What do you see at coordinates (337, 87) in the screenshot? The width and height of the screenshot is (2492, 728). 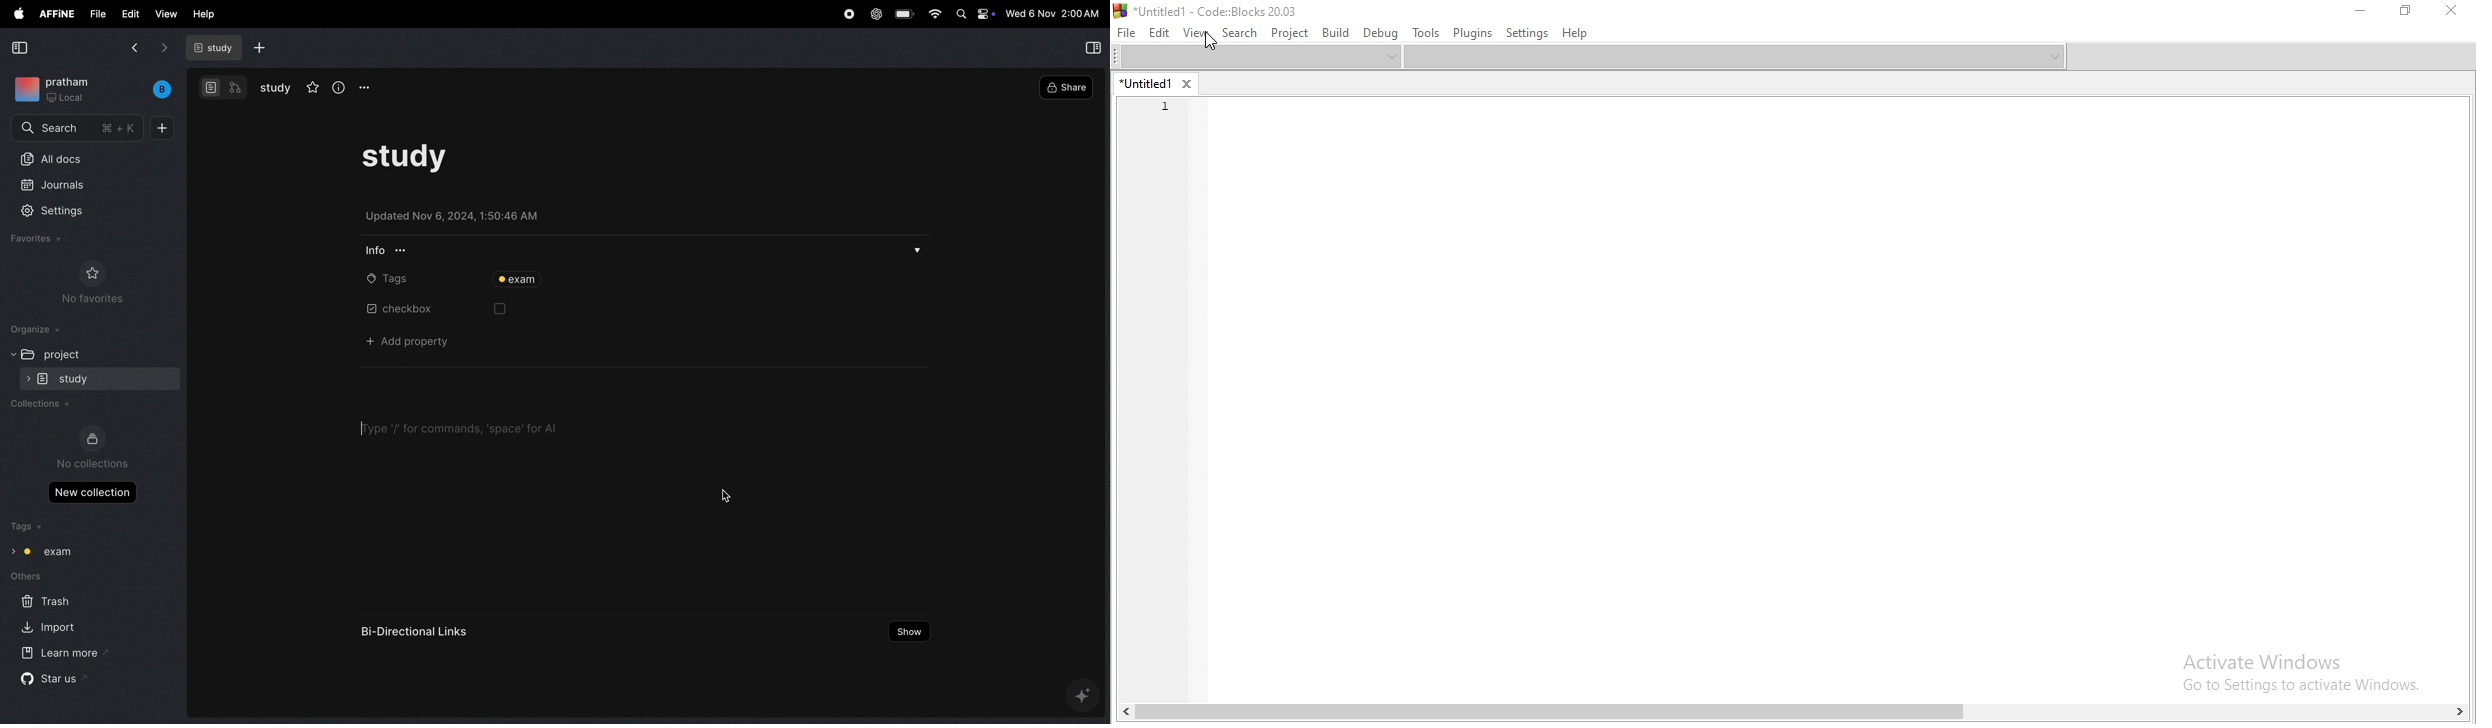 I see `info` at bounding box center [337, 87].